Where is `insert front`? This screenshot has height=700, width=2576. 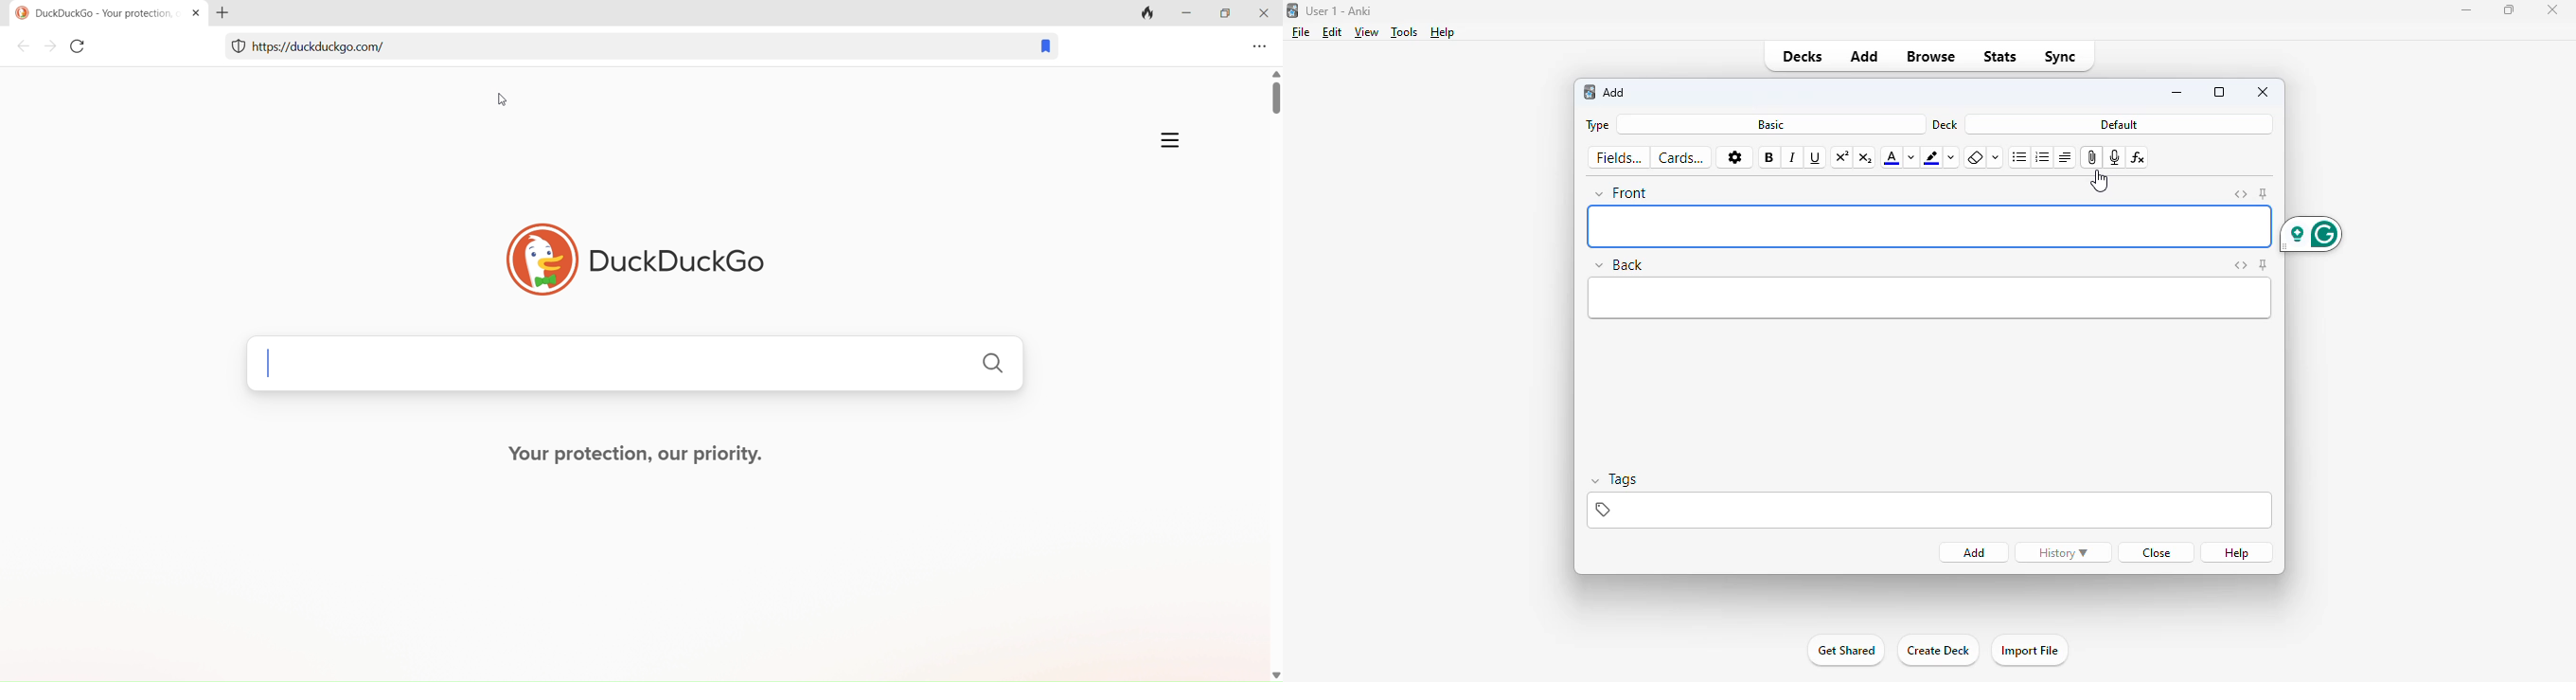 insert front is located at coordinates (1930, 226).